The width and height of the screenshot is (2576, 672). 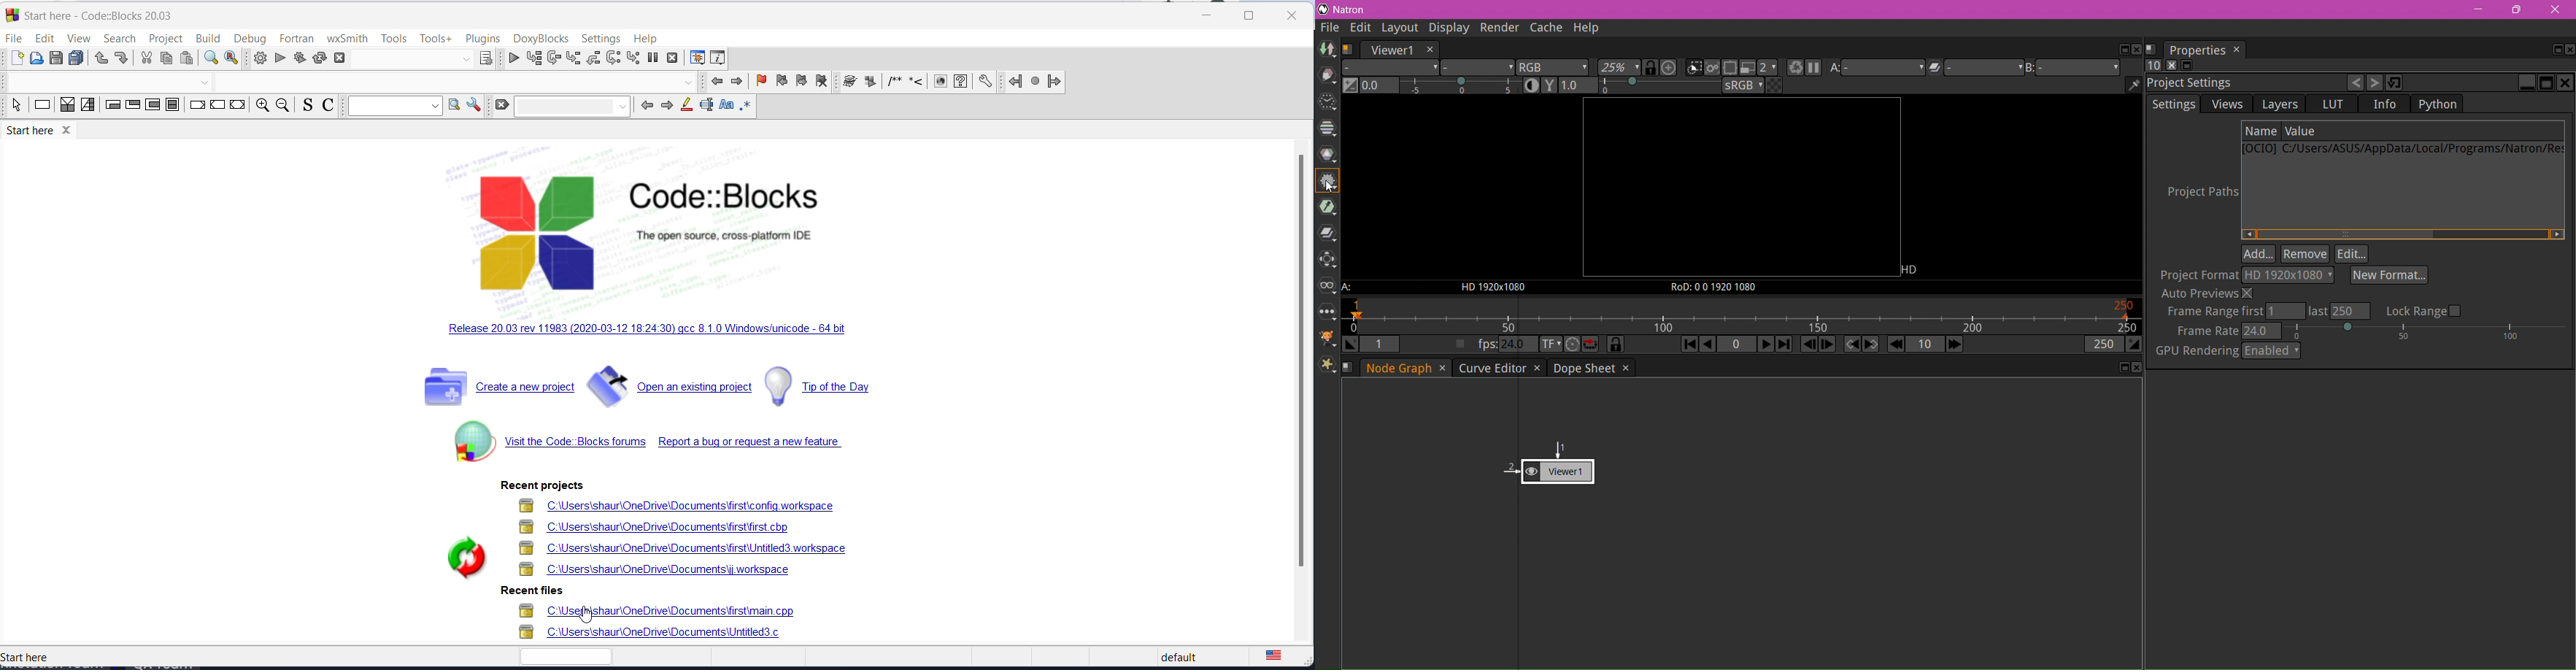 What do you see at coordinates (131, 107) in the screenshot?
I see `exit condition loop` at bounding box center [131, 107].